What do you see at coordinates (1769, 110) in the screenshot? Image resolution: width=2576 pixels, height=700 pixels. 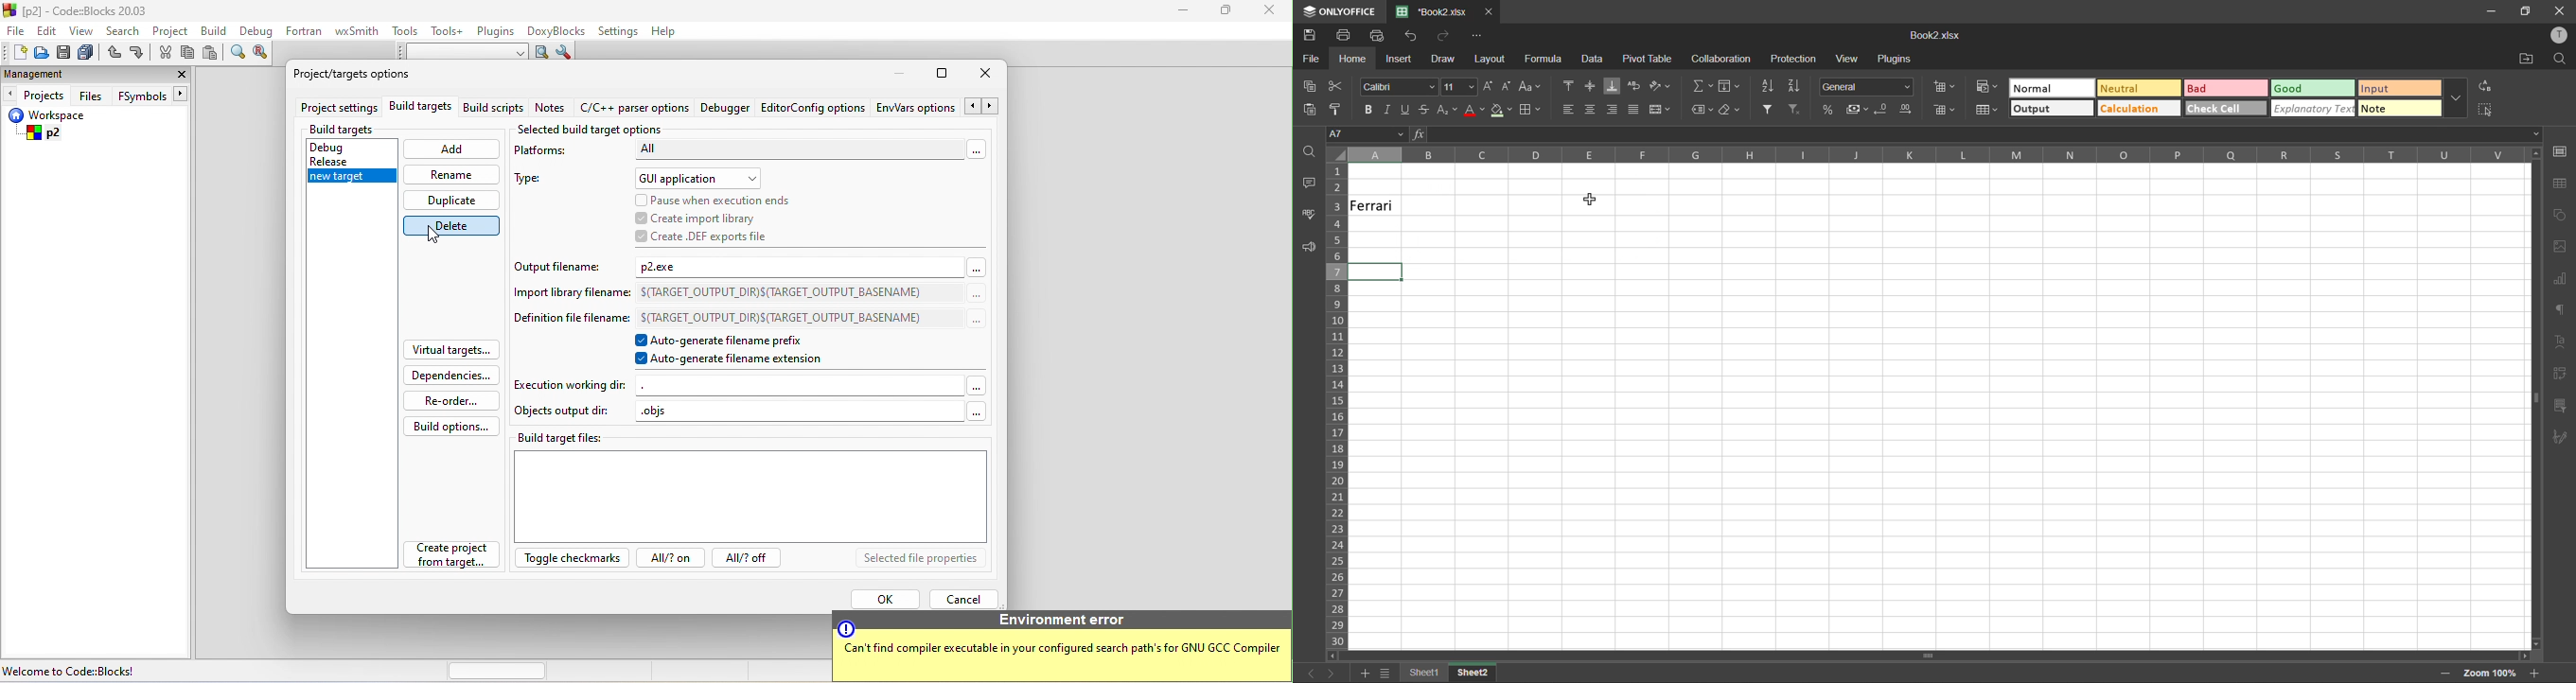 I see `filter` at bounding box center [1769, 110].